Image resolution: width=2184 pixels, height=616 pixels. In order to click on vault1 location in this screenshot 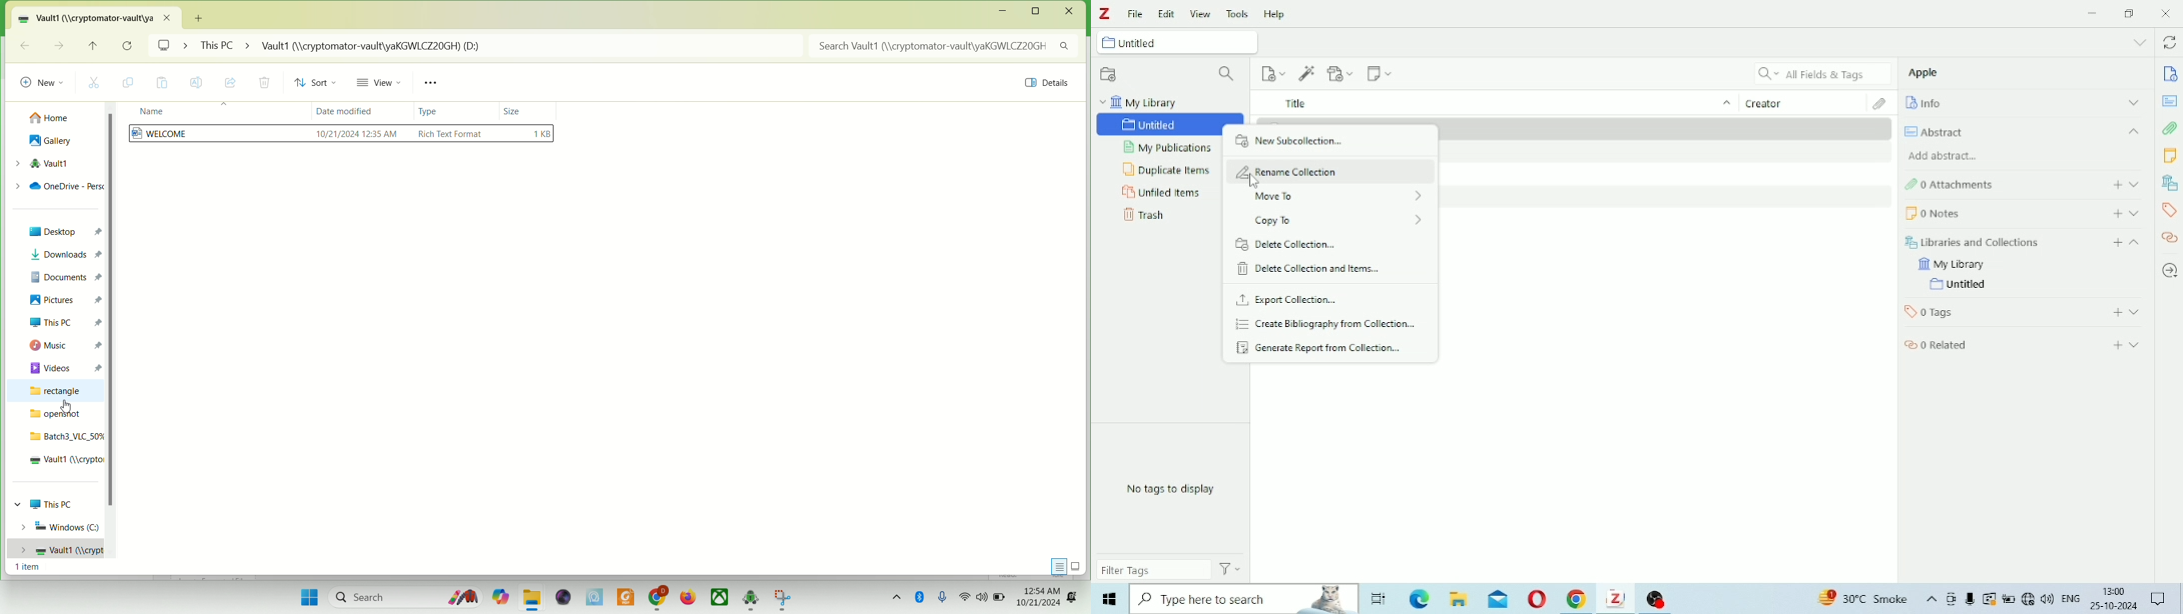, I will do `click(99, 17)`.